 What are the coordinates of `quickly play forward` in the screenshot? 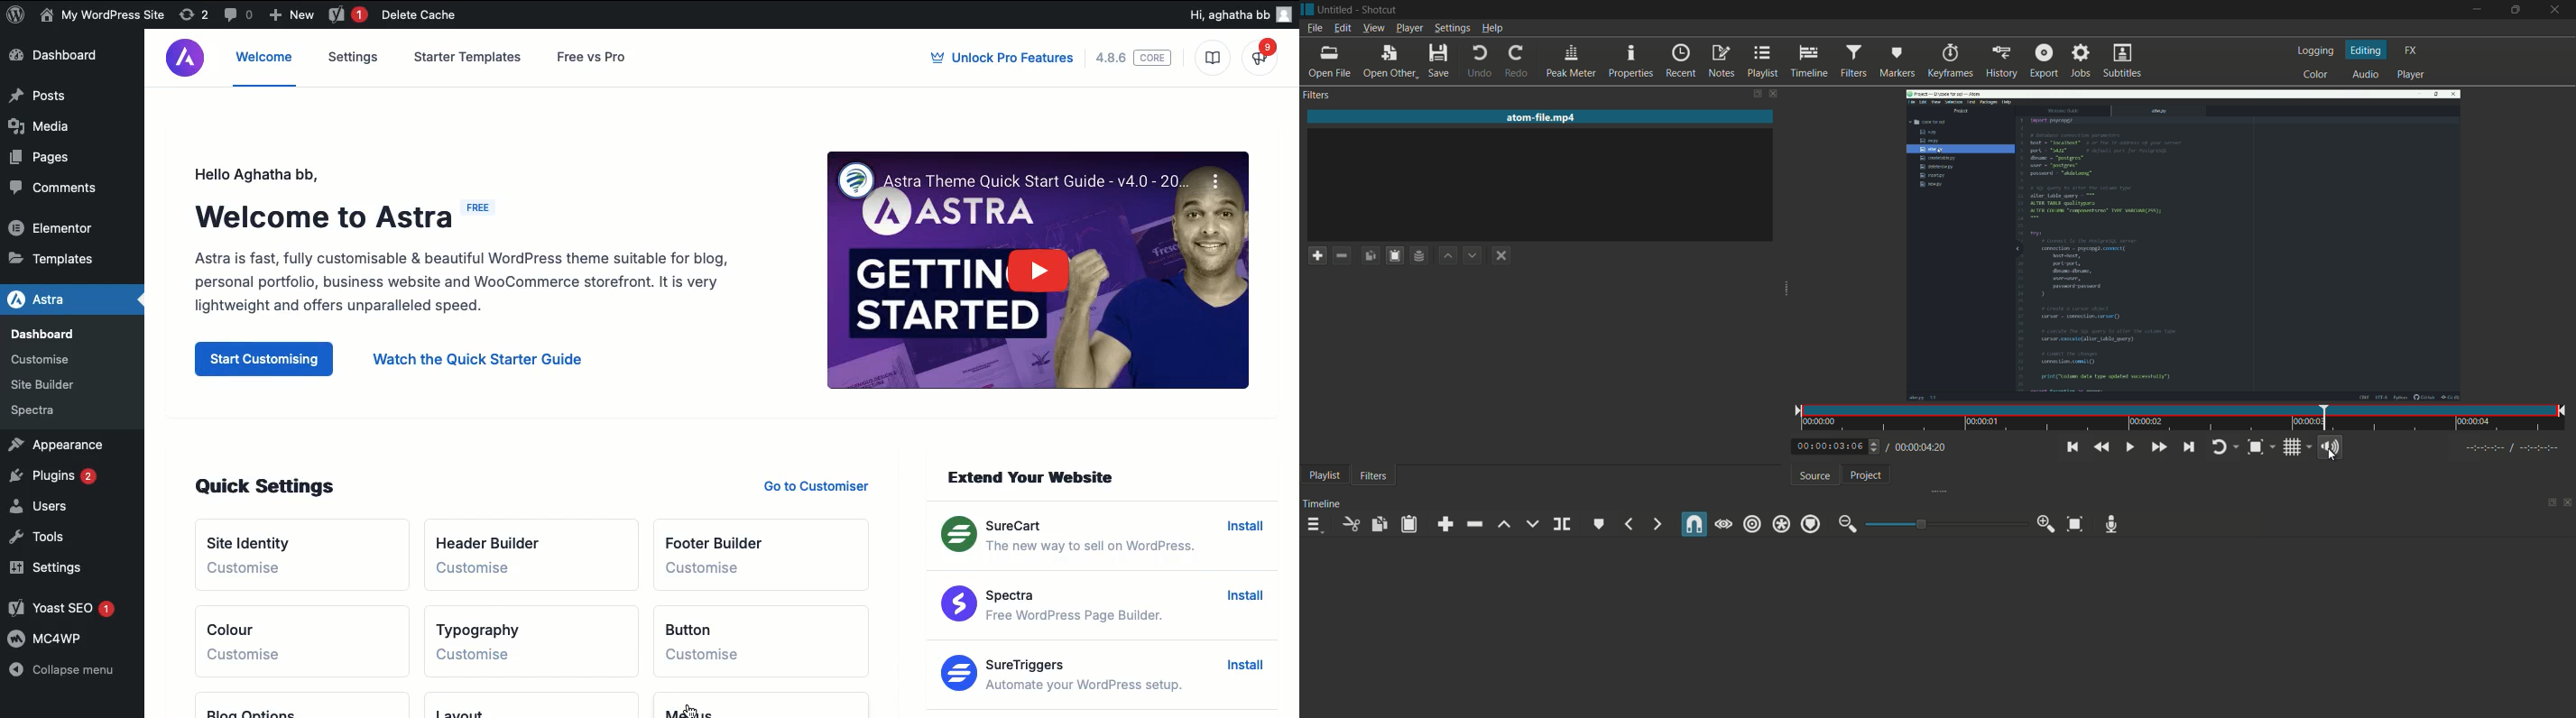 It's located at (2156, 447).